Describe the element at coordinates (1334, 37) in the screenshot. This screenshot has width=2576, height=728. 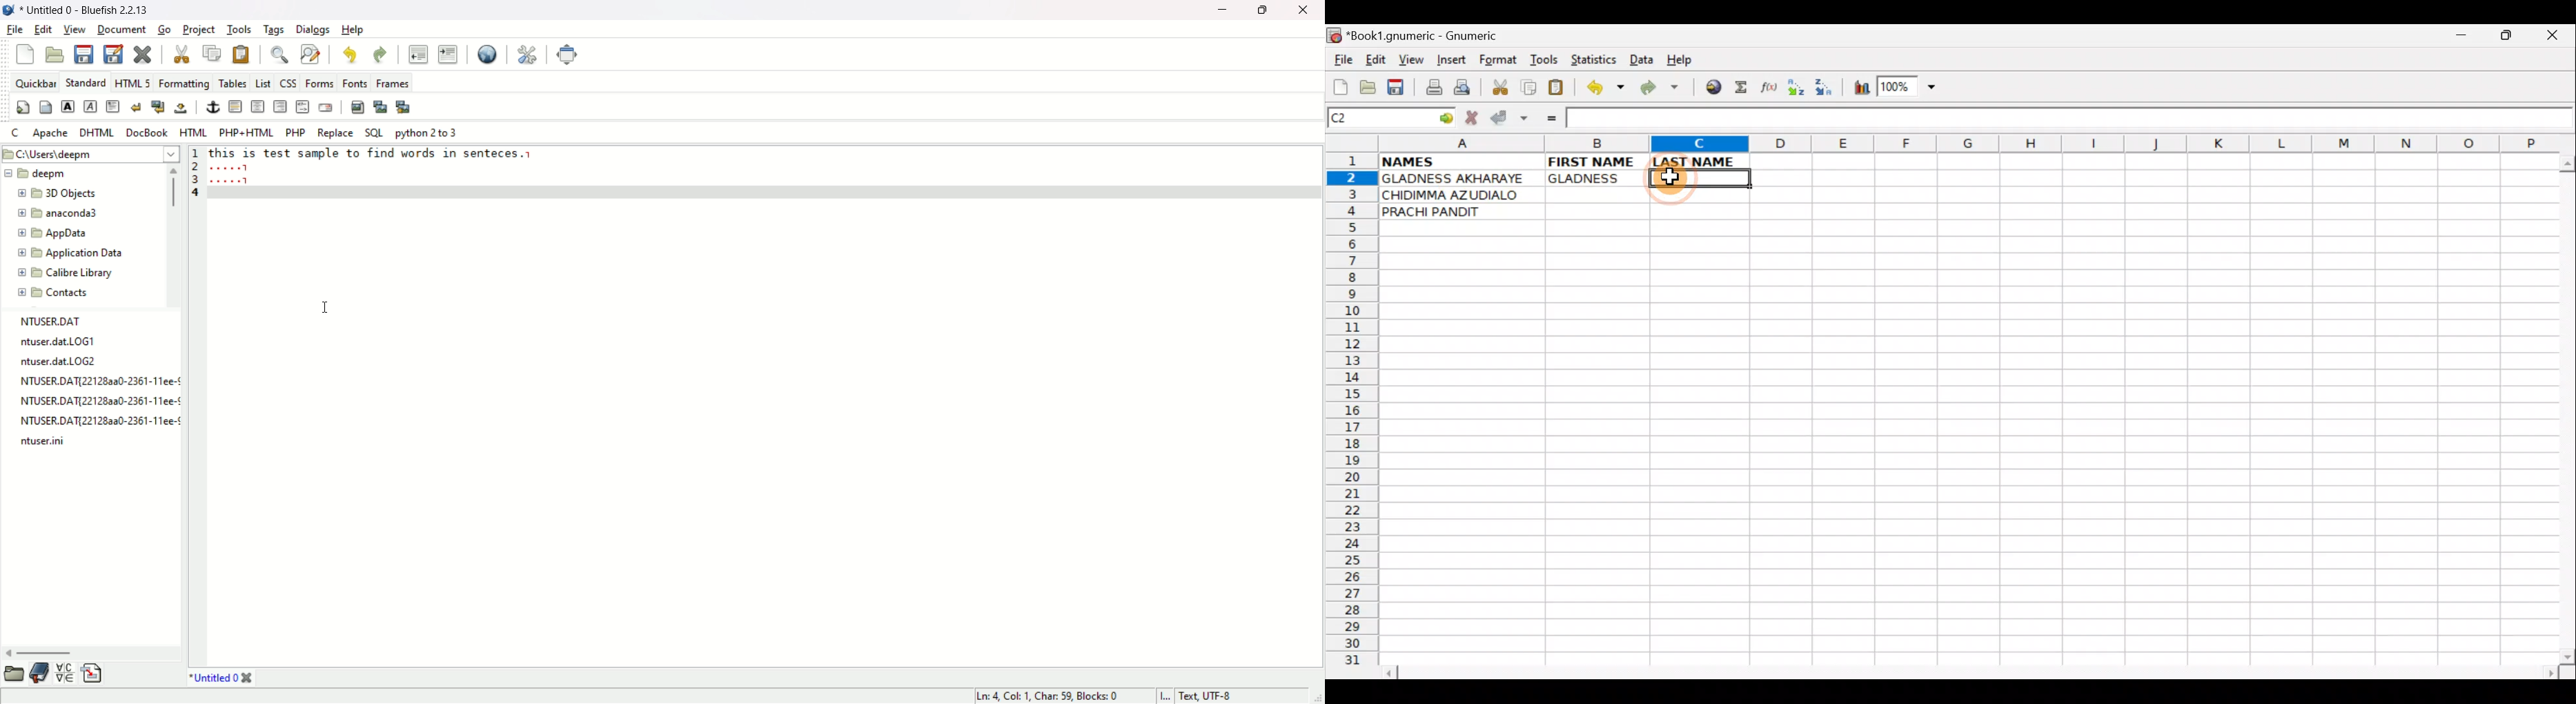
I see `Gnumeric logo` at that location.